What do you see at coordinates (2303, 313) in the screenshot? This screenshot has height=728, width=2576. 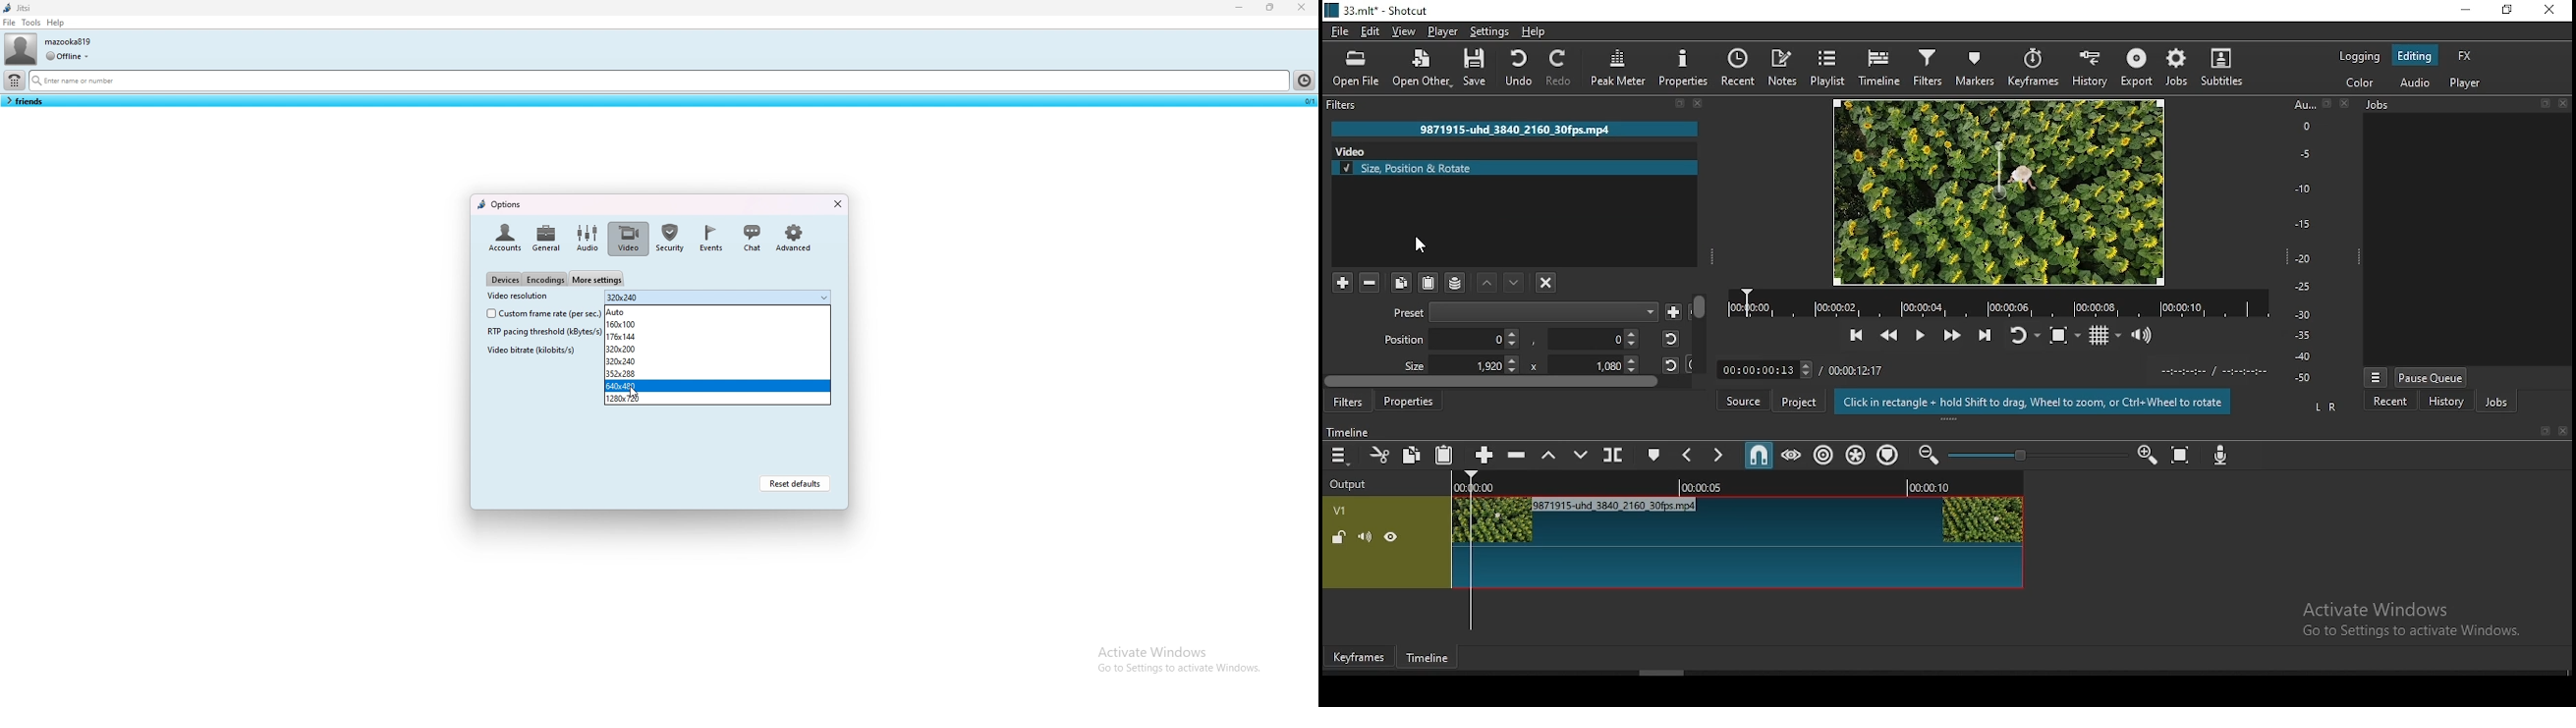 I see `-30` at bounding box center [2303, 313].